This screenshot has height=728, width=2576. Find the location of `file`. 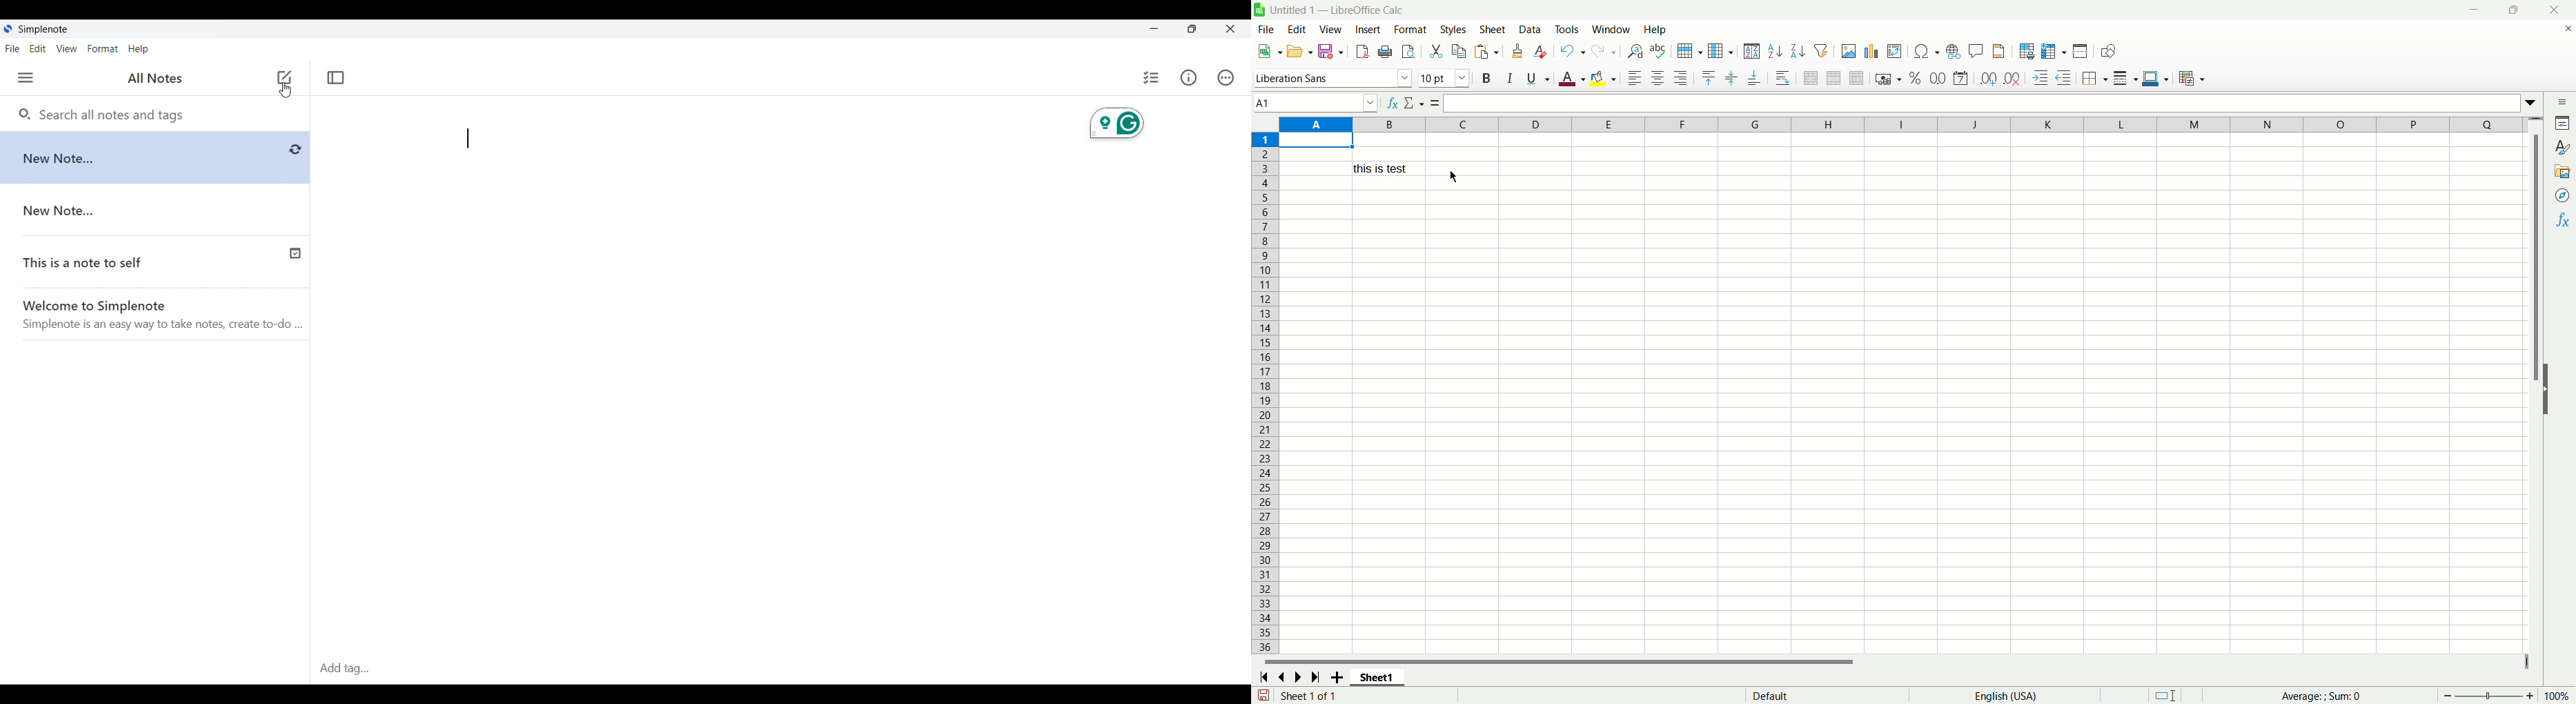

file is located at coordinates (1268, 30).